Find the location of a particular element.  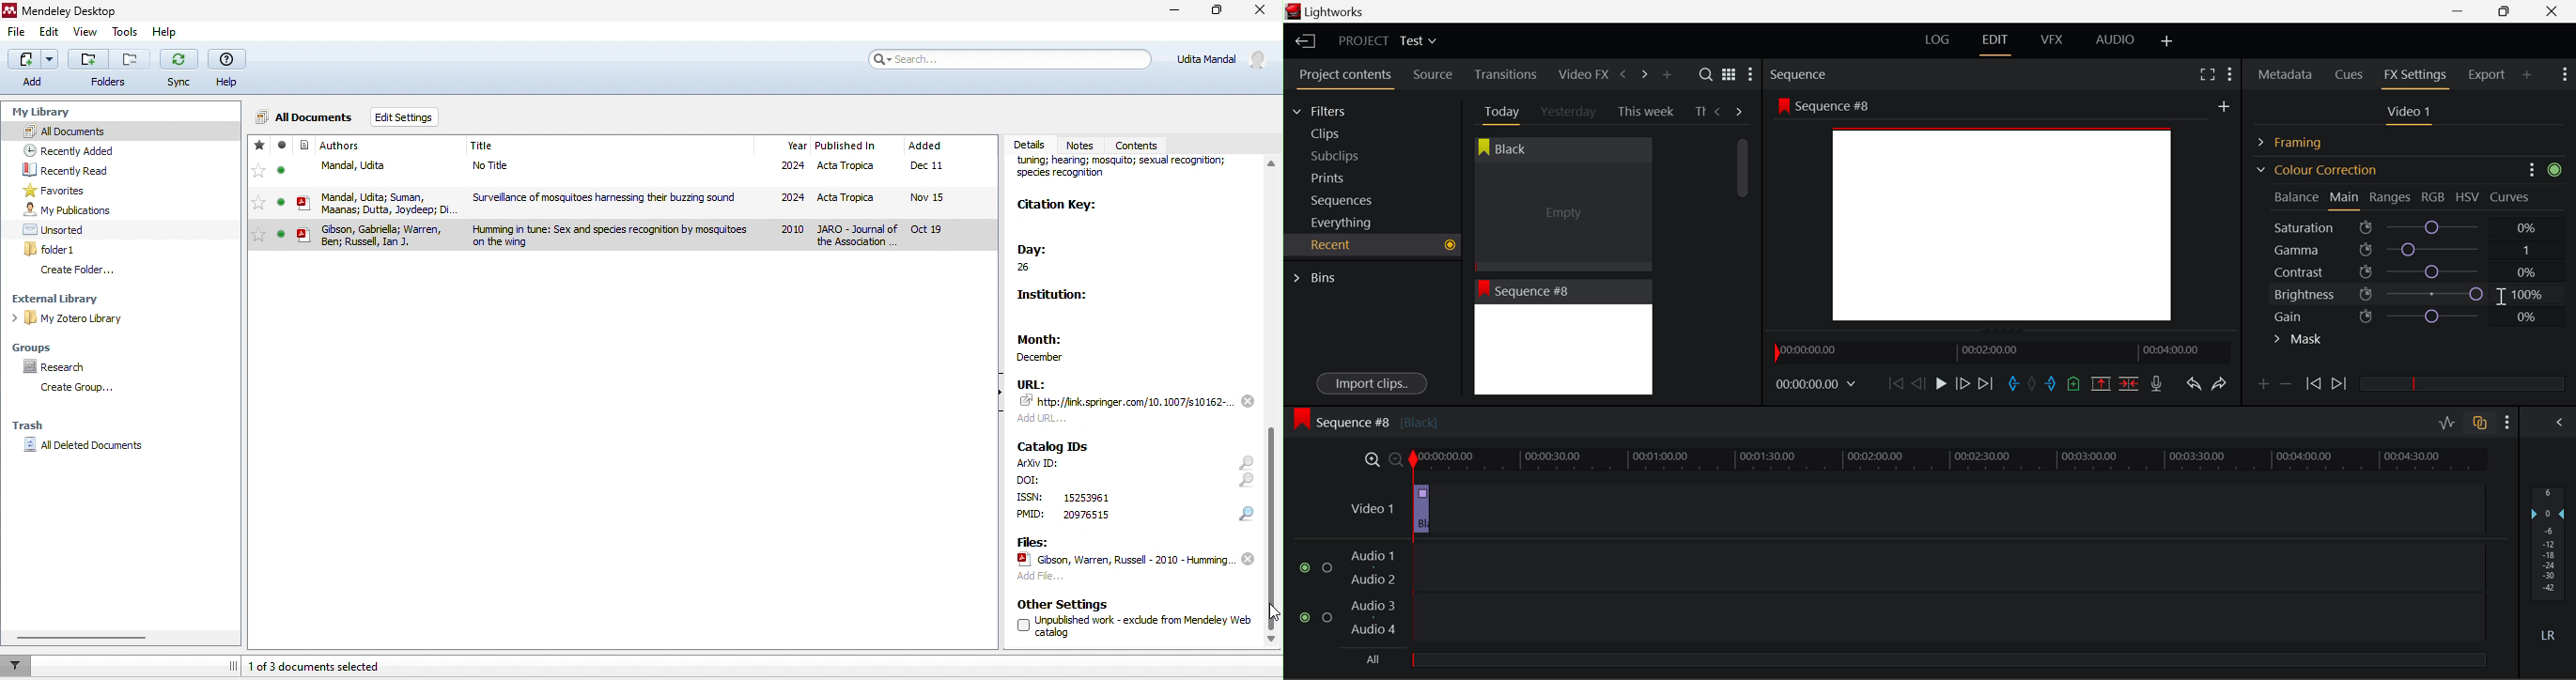

Framing Section is located at coordinates (2301, 140).